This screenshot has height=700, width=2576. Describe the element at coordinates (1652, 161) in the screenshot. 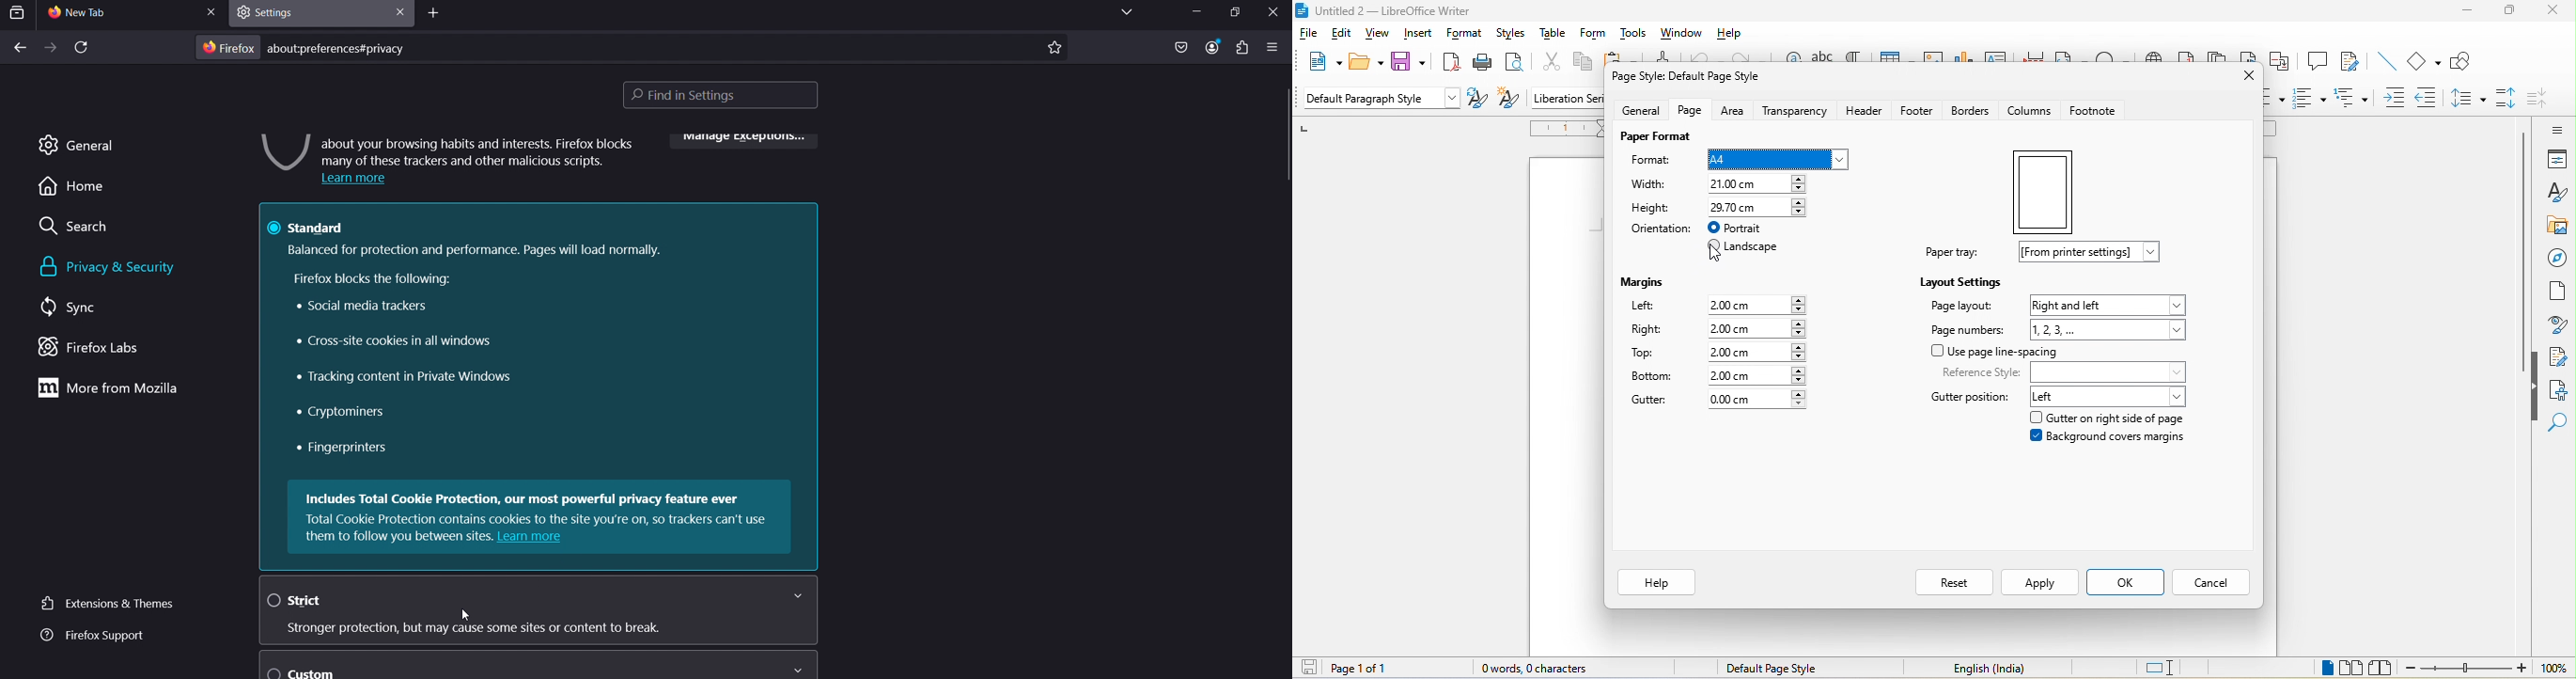

I see `format` at that location.